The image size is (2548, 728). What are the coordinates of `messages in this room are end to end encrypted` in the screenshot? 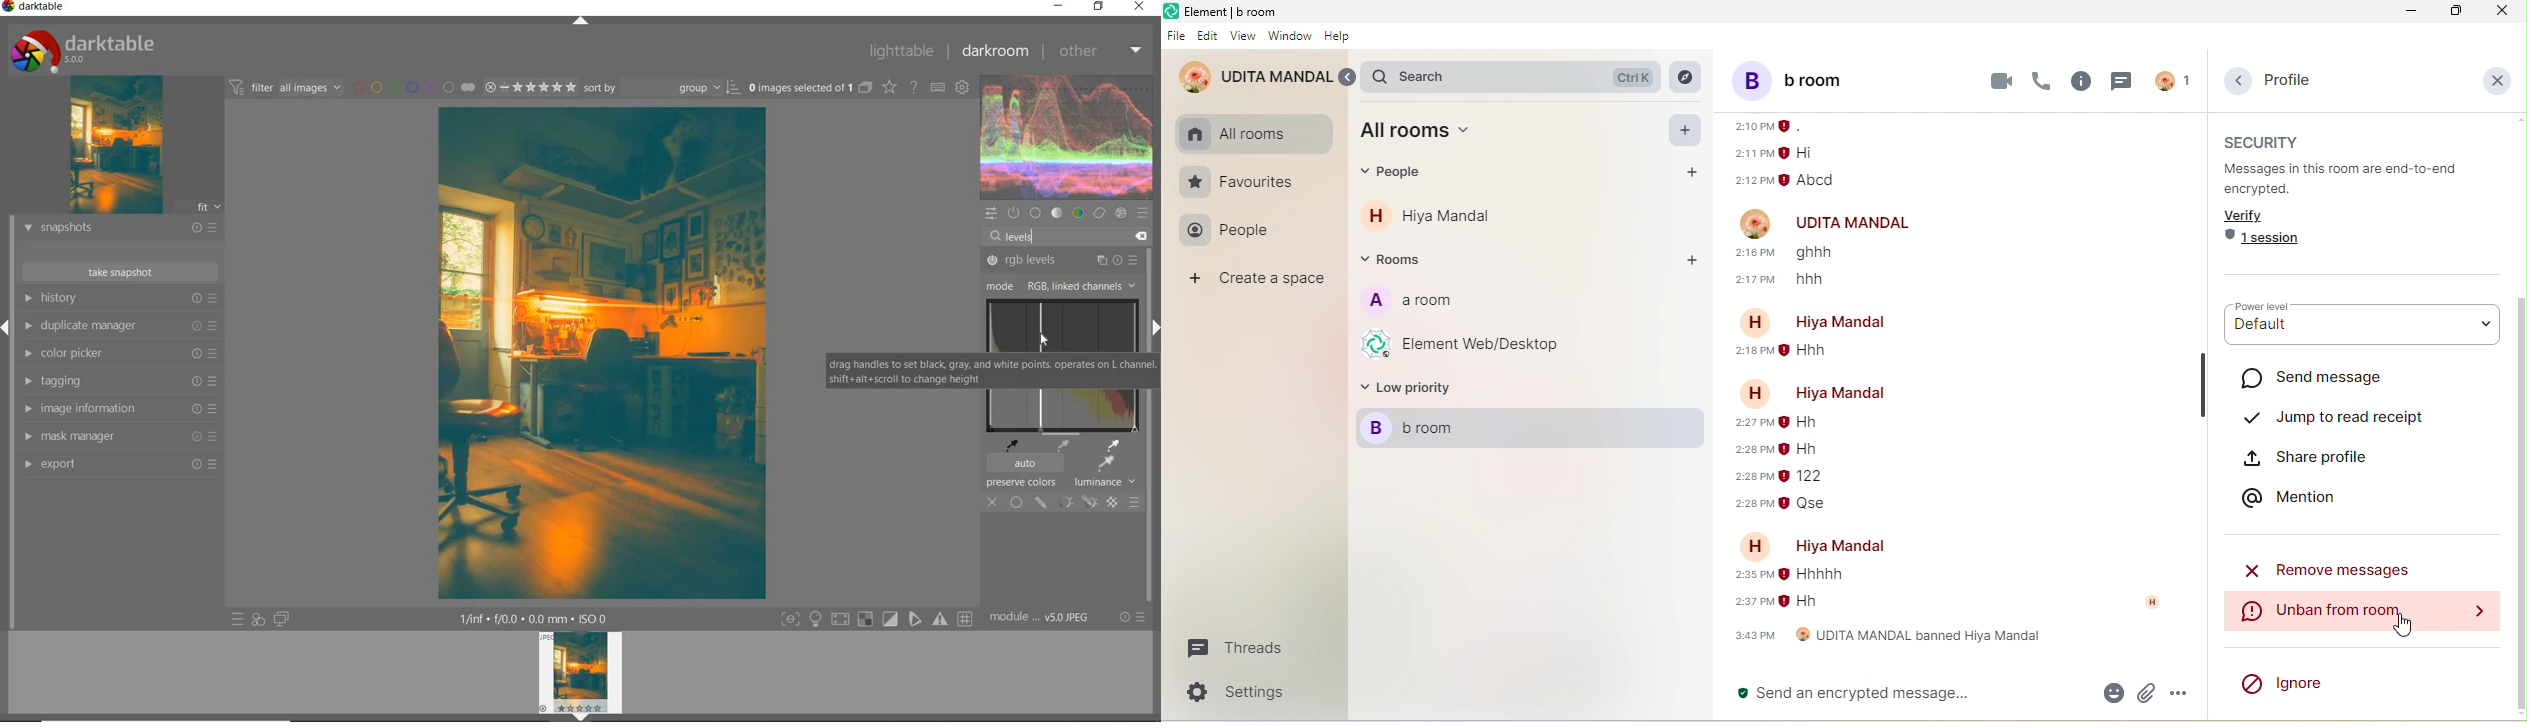 It's located at (2352, 179).